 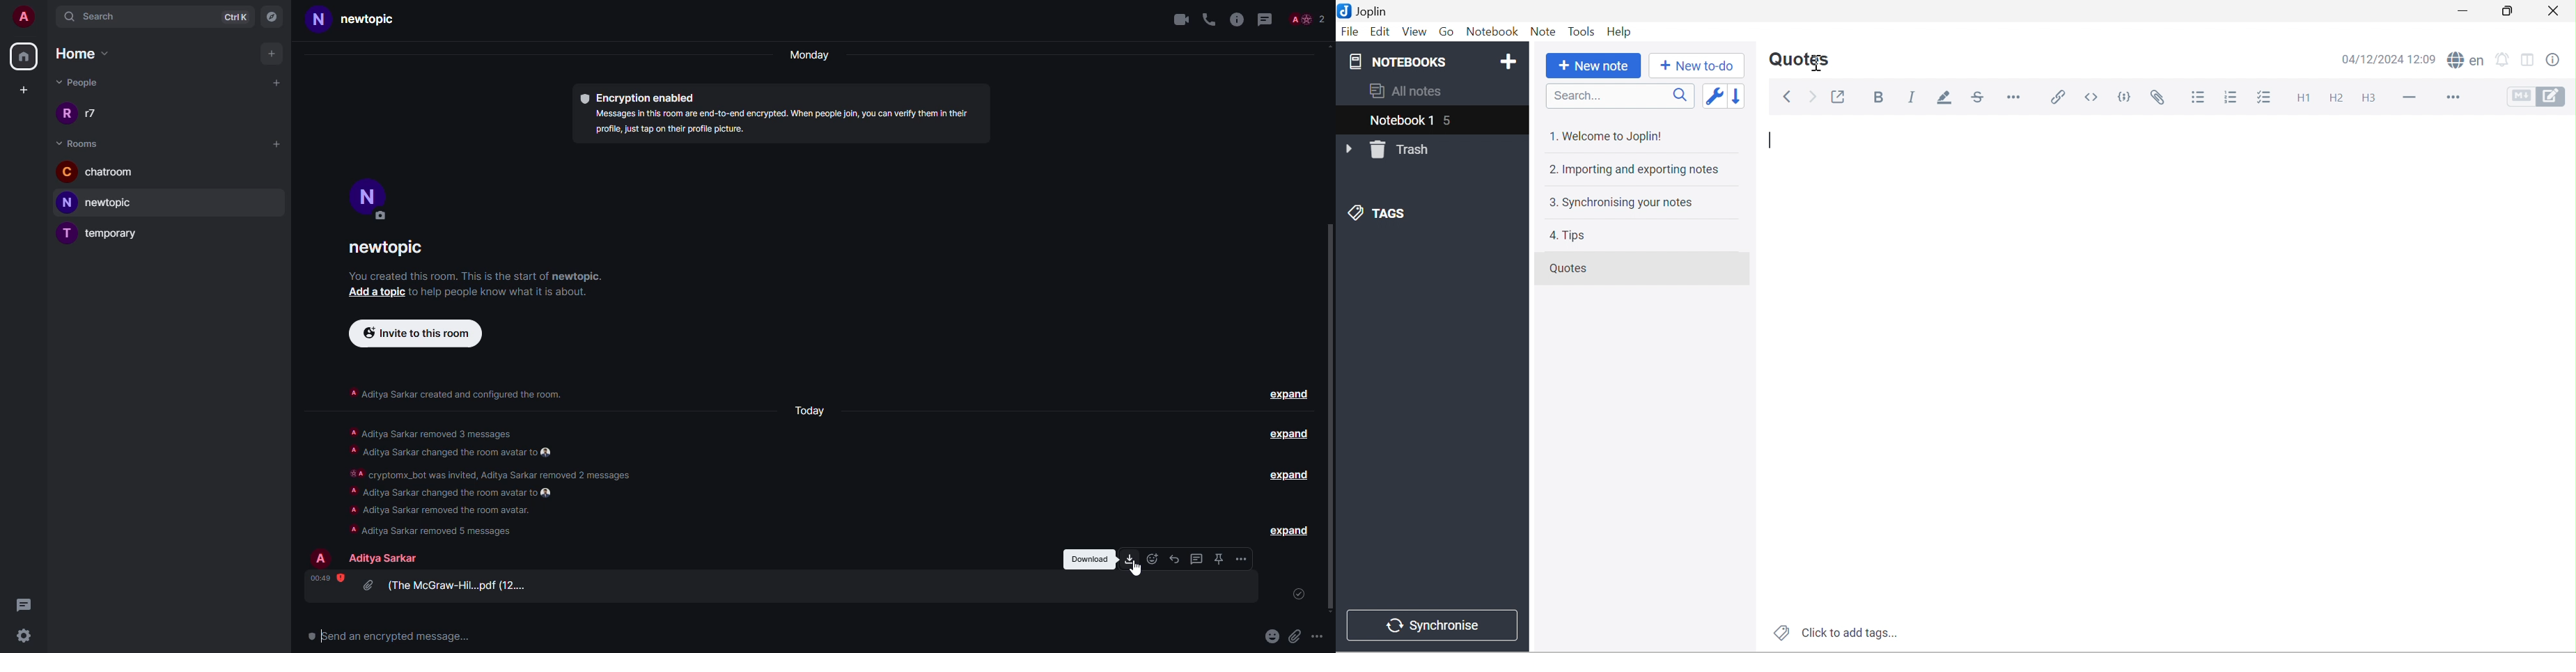 I want to click on ctrlK, so click(x=237, y=16).